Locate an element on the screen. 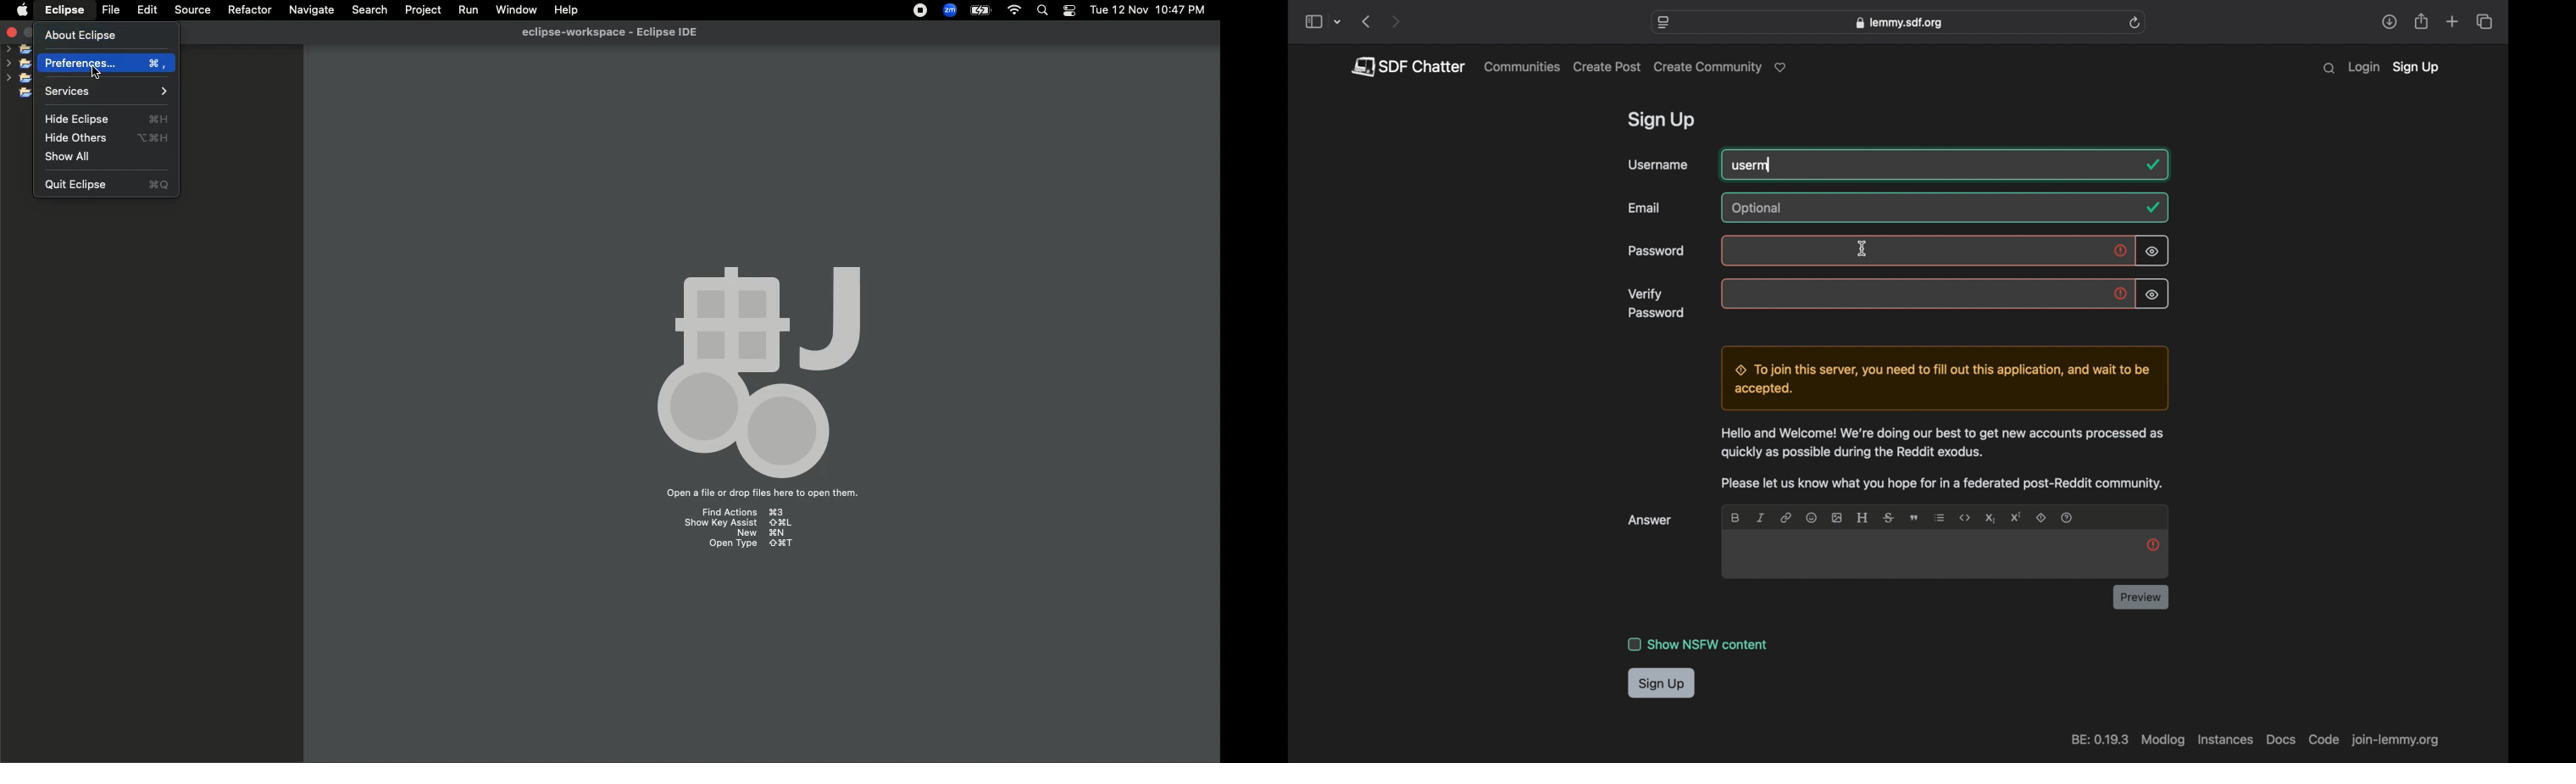 The height and width of the screenshot is (784, 2576). be 0.19.3 is located at coordinates (2099, 740).